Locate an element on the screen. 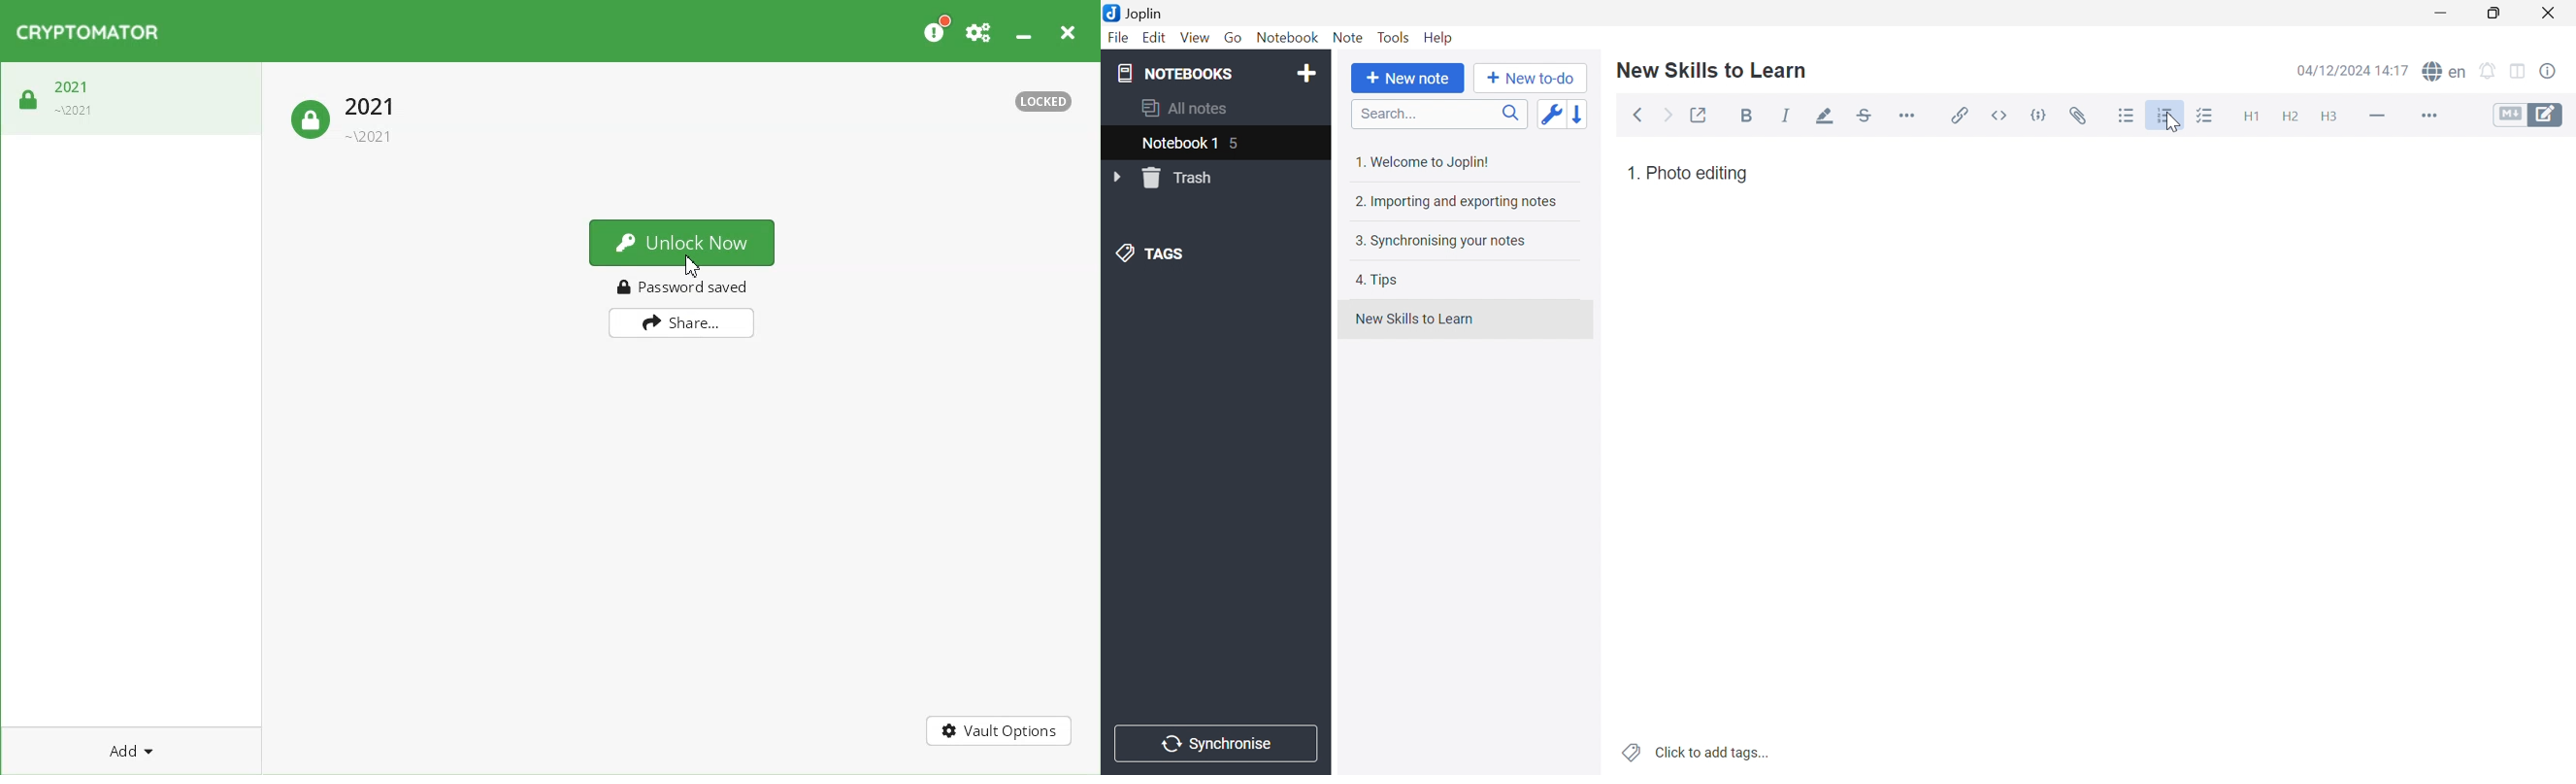  Restore down is located at coordinates (2493, 13).